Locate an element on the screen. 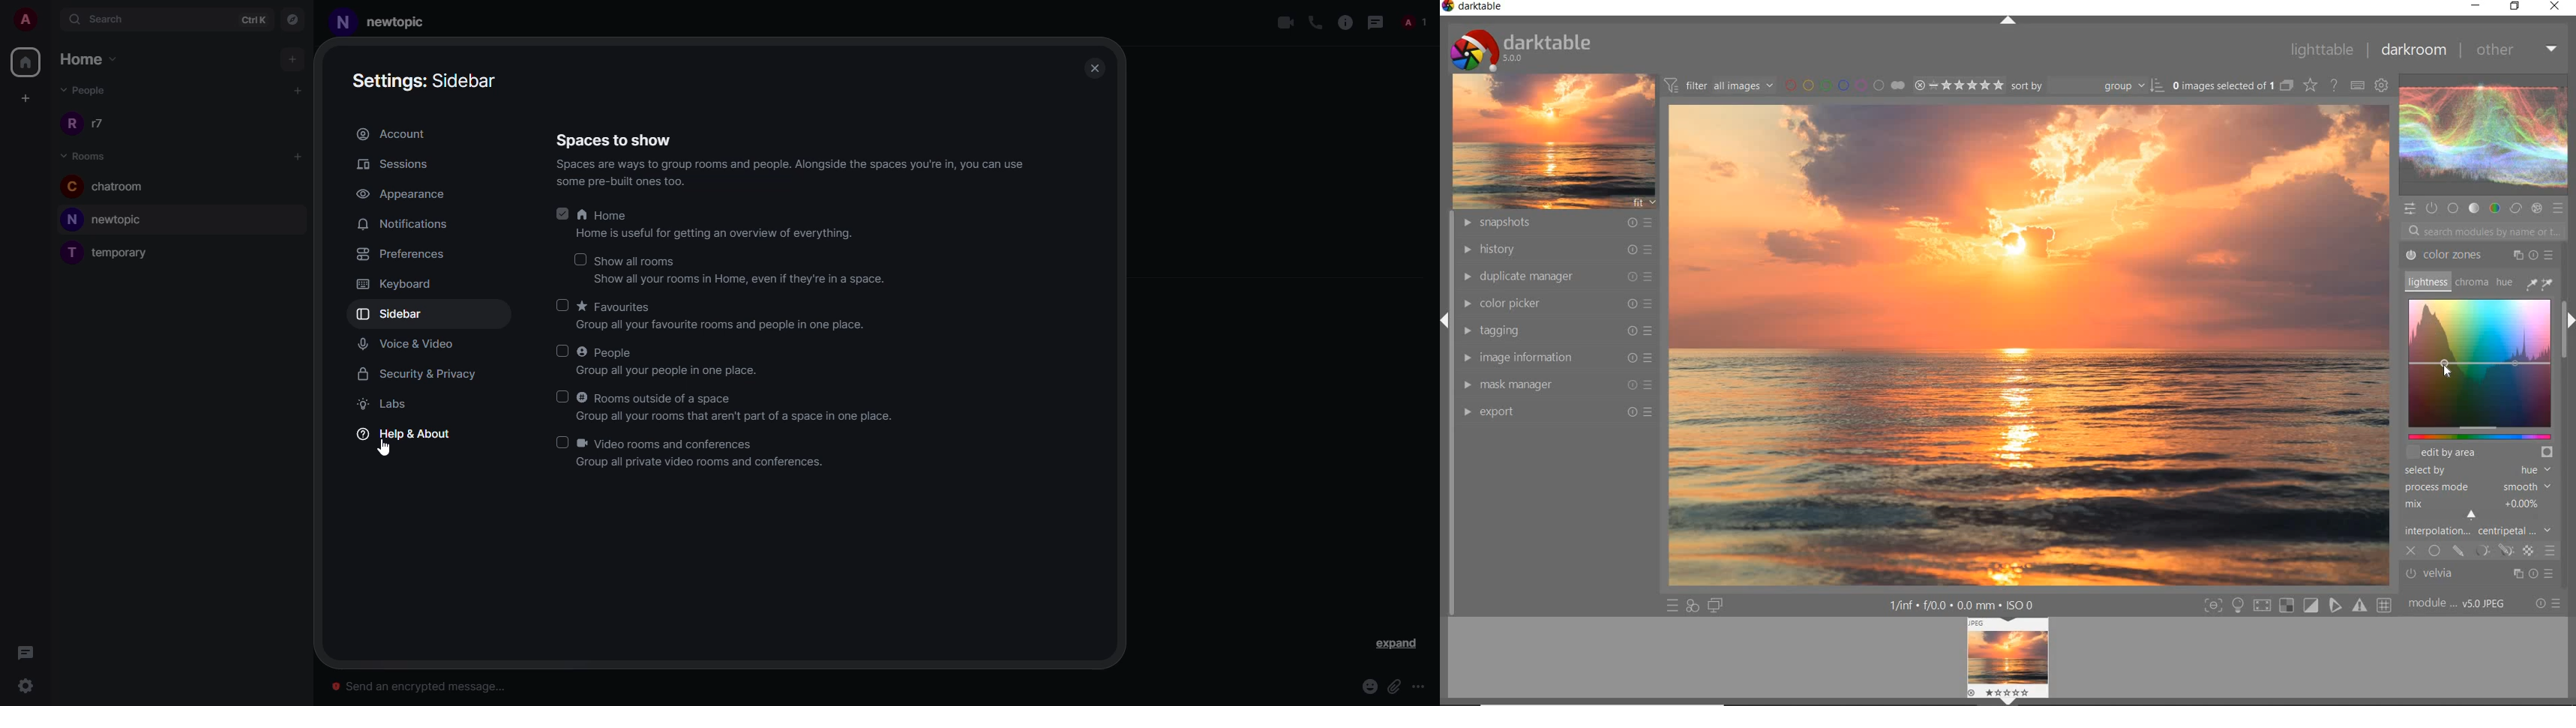  voice is located at coordinates (412, 345).